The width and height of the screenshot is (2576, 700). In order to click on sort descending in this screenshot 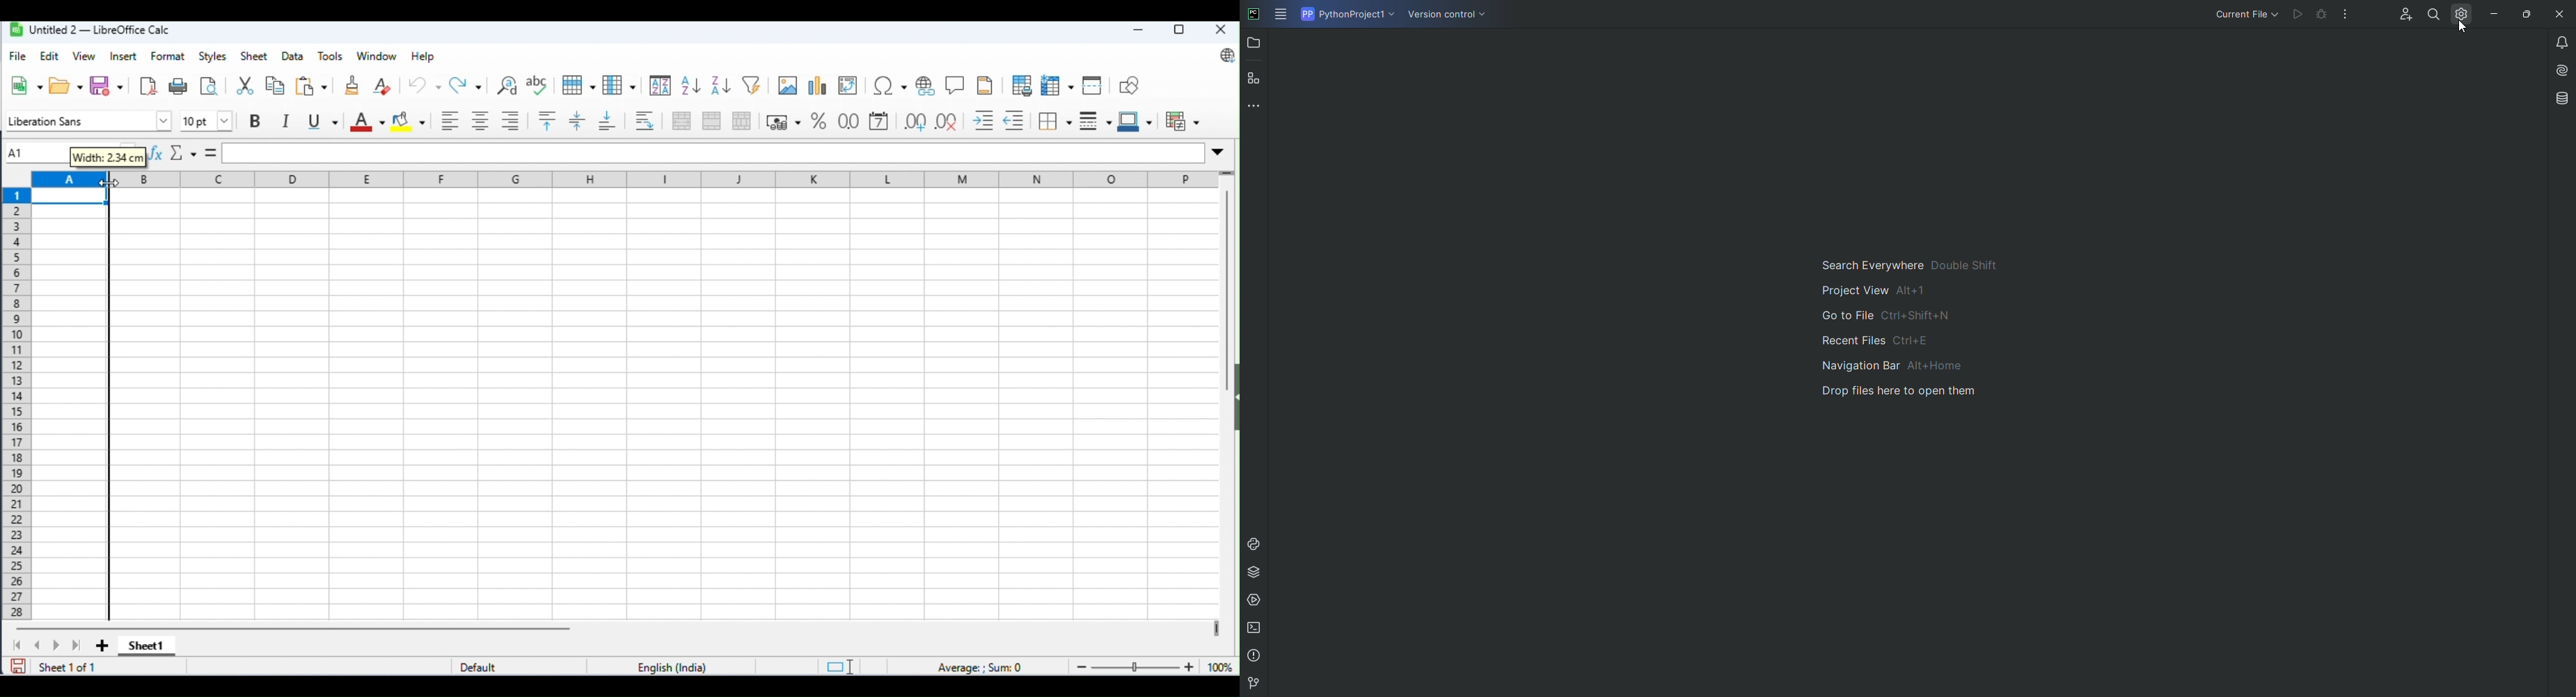, I will do `click(721, 86)`.